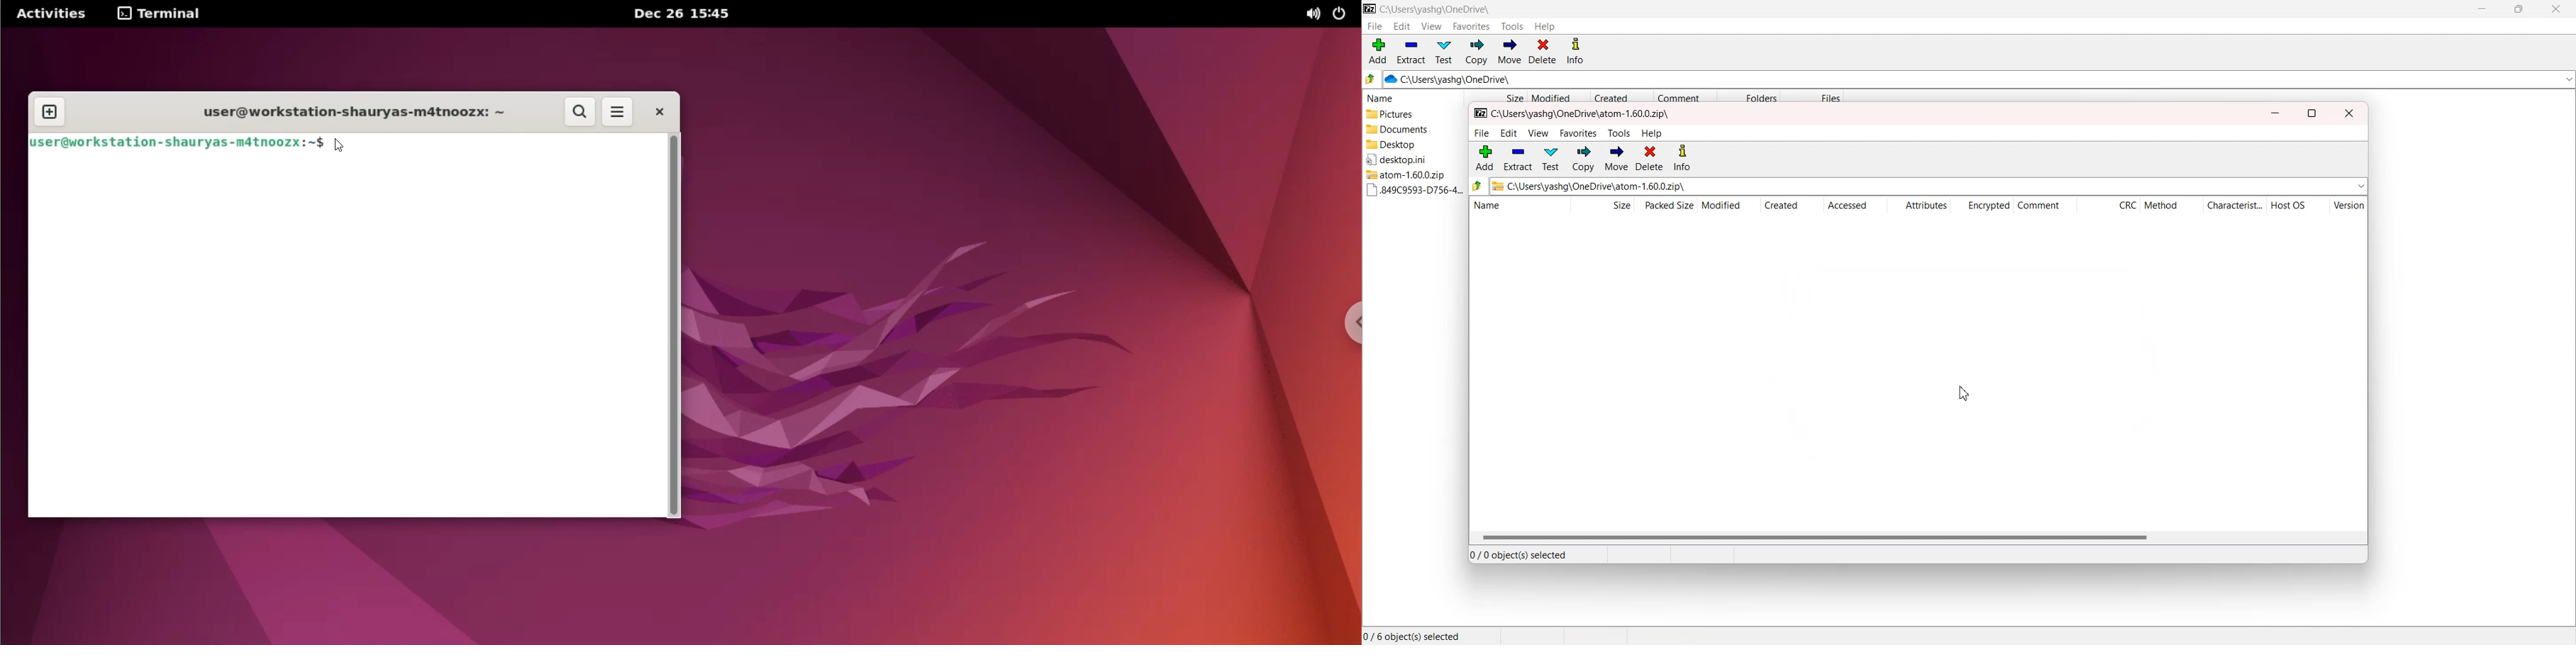  What do you see at coordinates (1517, 158) in the screenshot?
I see `extract` at bounding box center [1517, 158].